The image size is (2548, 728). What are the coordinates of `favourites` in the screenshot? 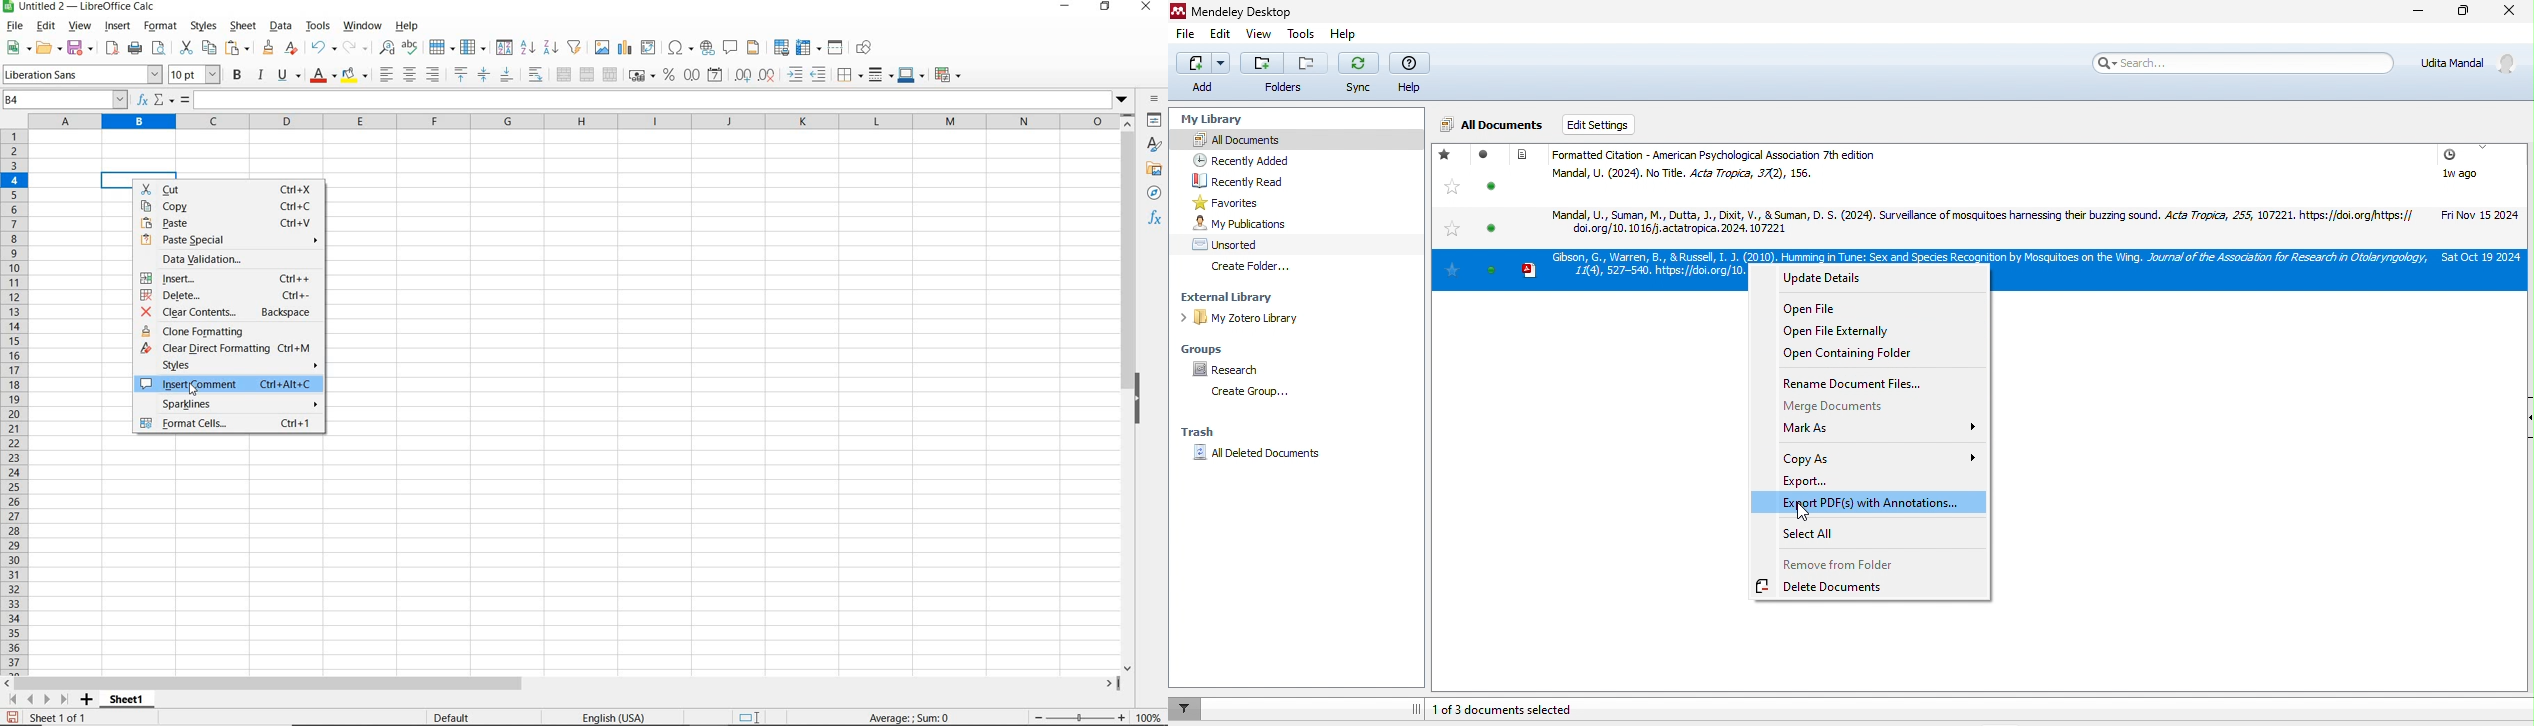 It's located at (1248, 201).